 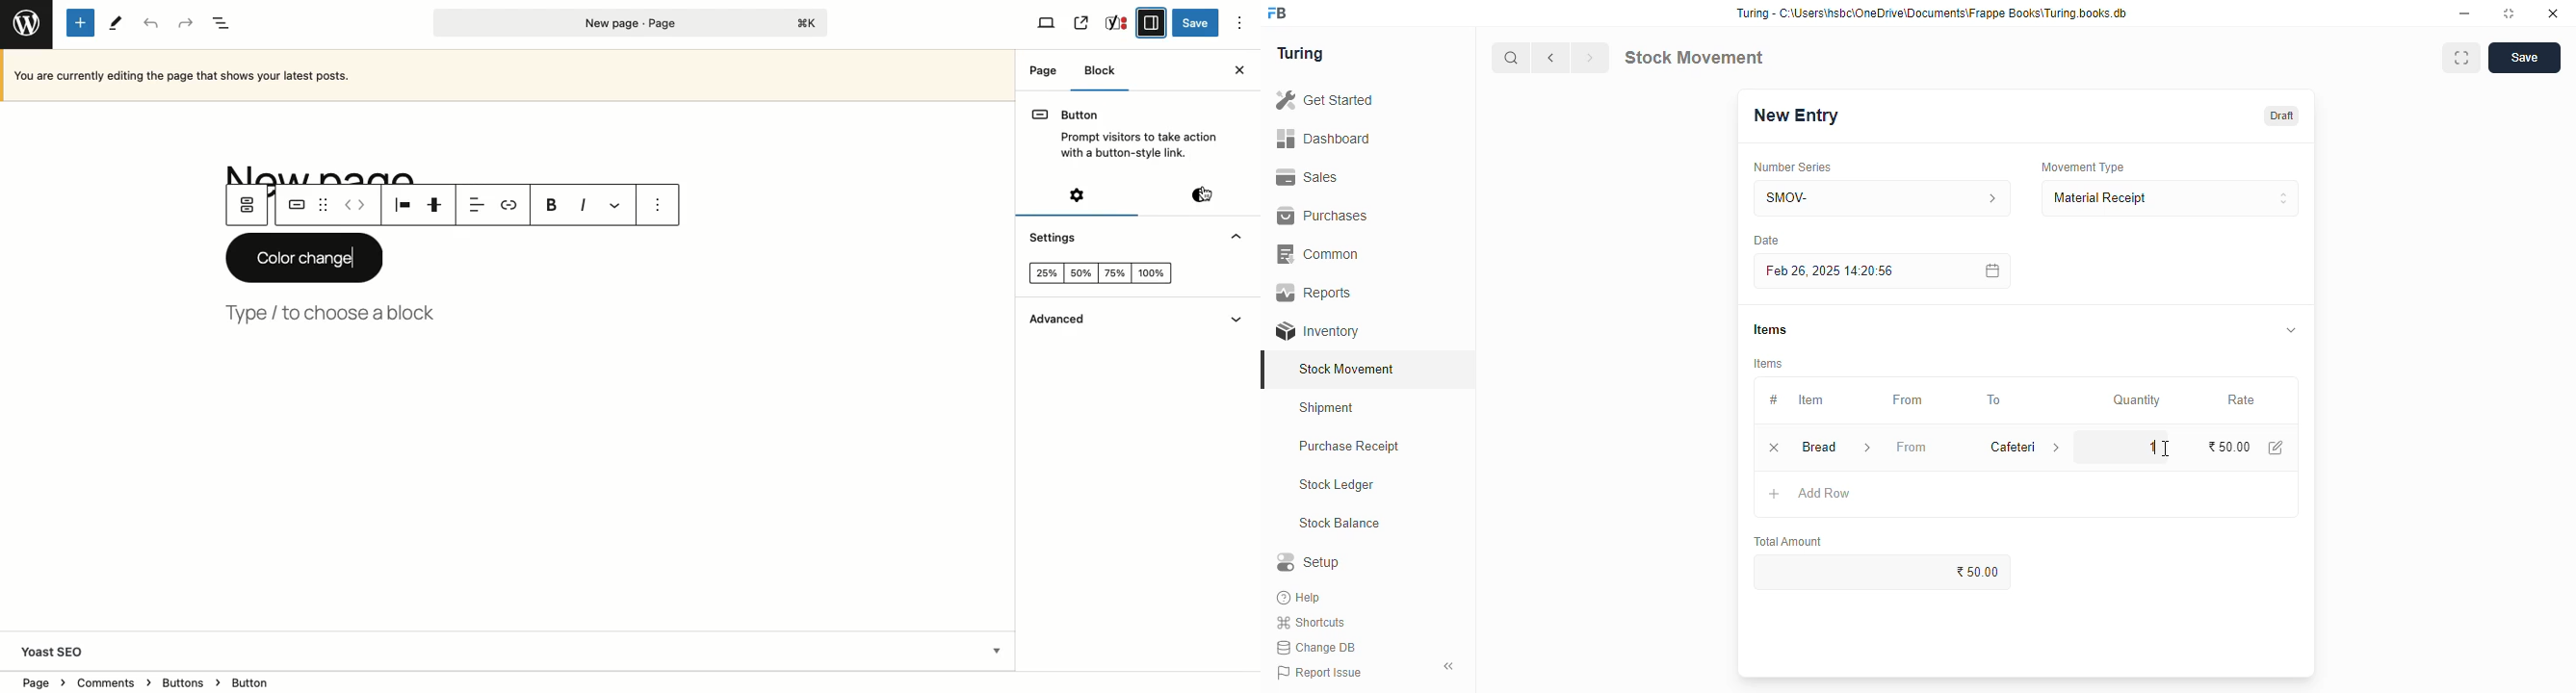 What do you see at coordinates (1239, 23) in the screenshot?
I see `Options` at bounding box center [1239, 23].